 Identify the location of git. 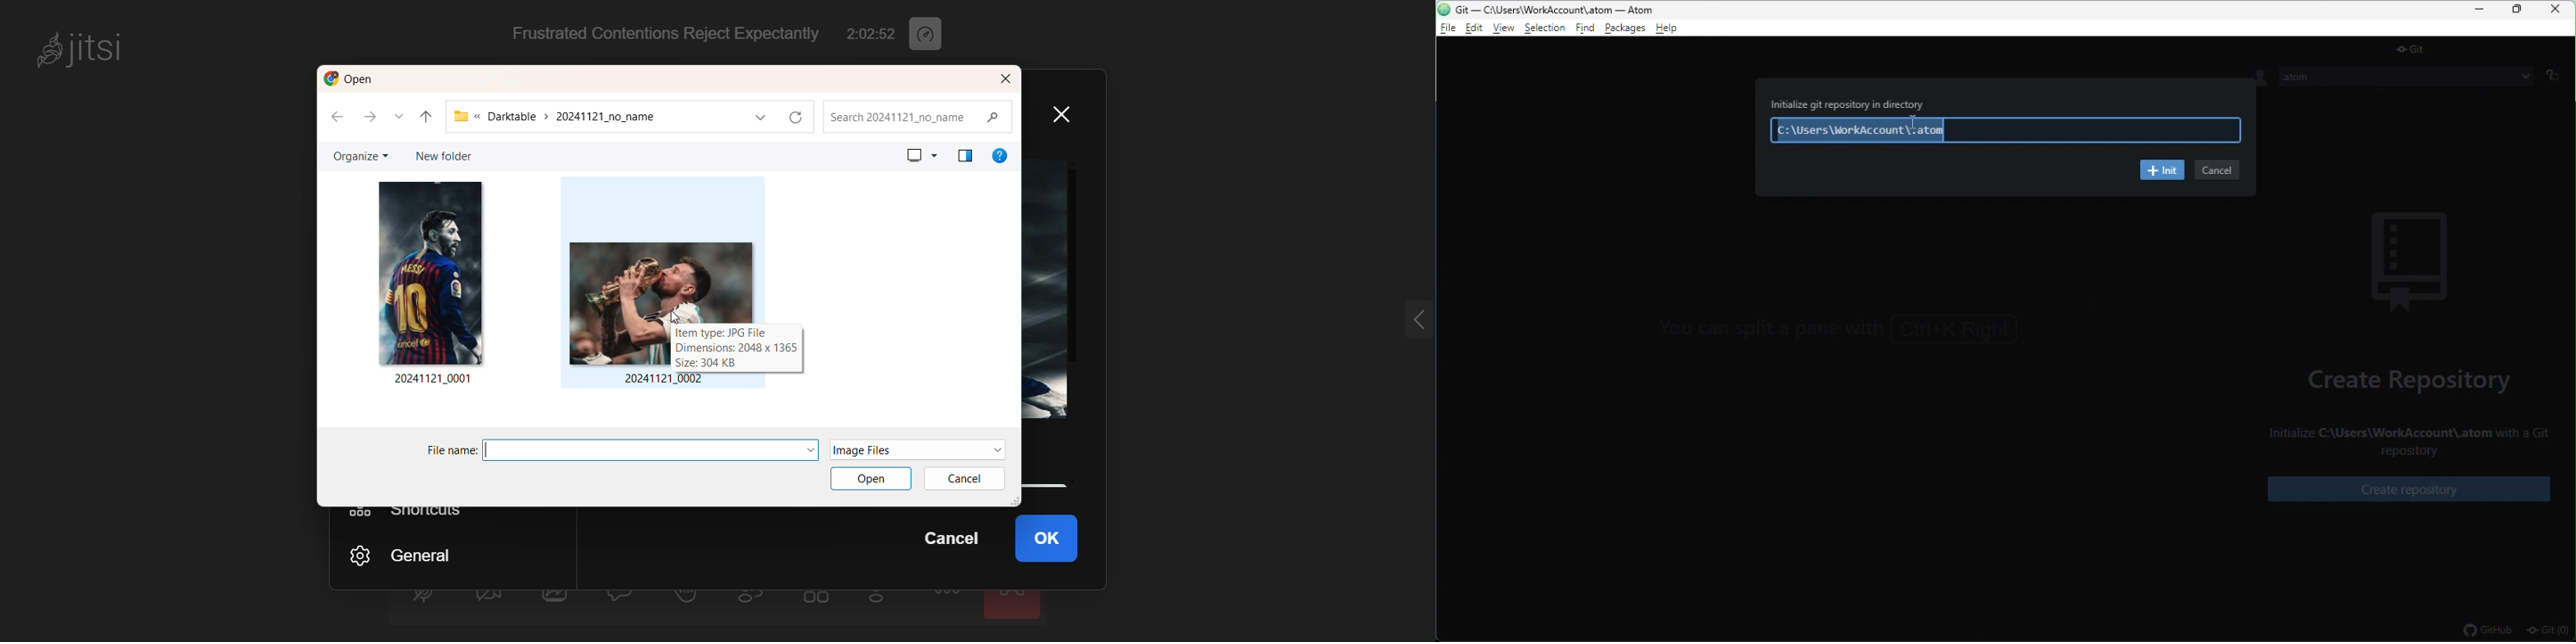
(2417, 47).